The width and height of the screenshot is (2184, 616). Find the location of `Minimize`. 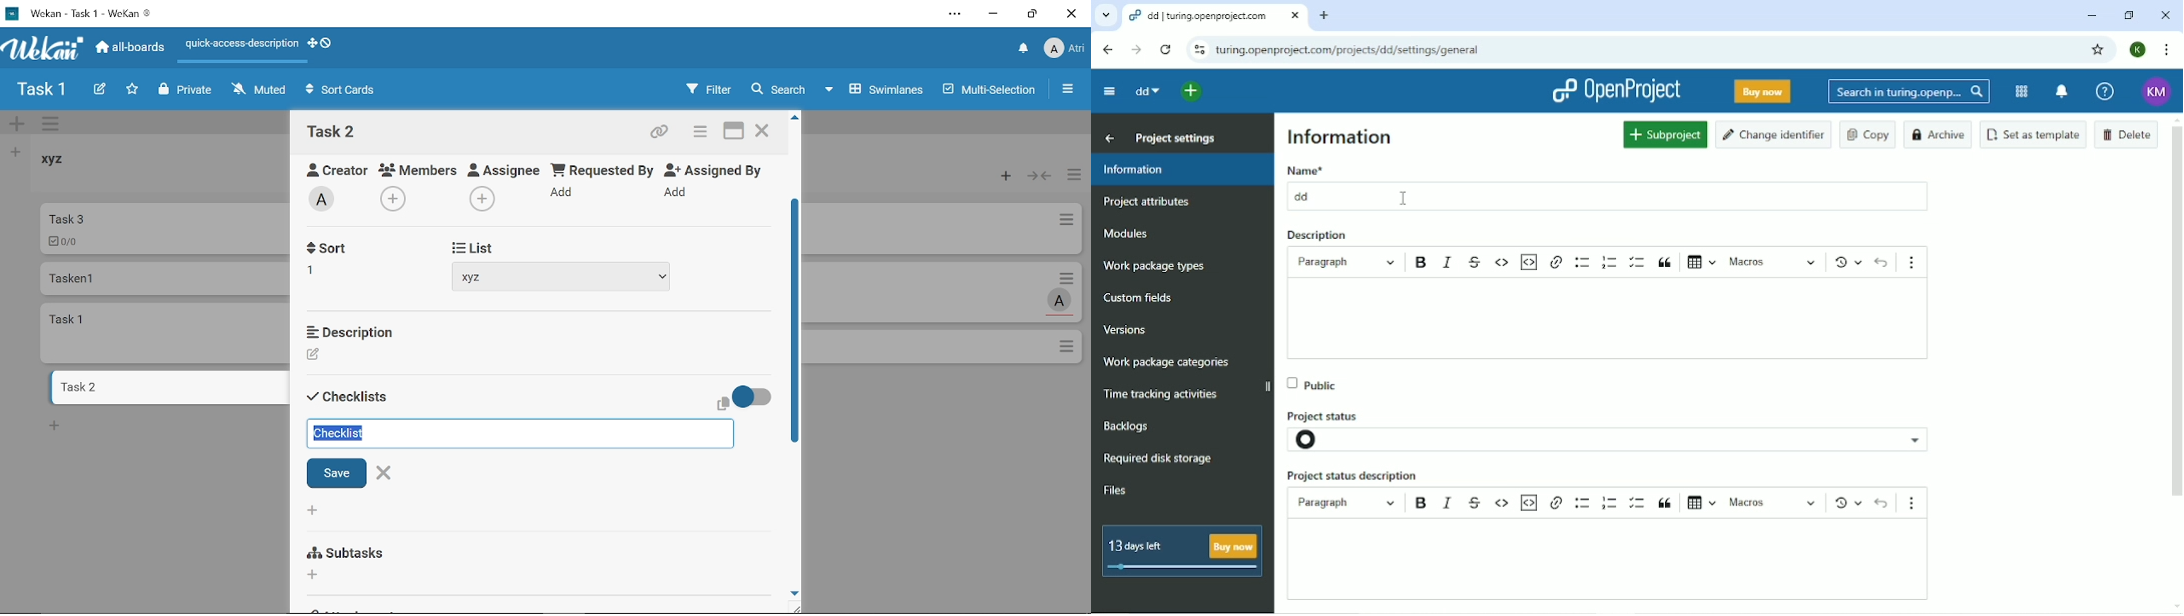

Minimize is located at coordinates (994, 16).